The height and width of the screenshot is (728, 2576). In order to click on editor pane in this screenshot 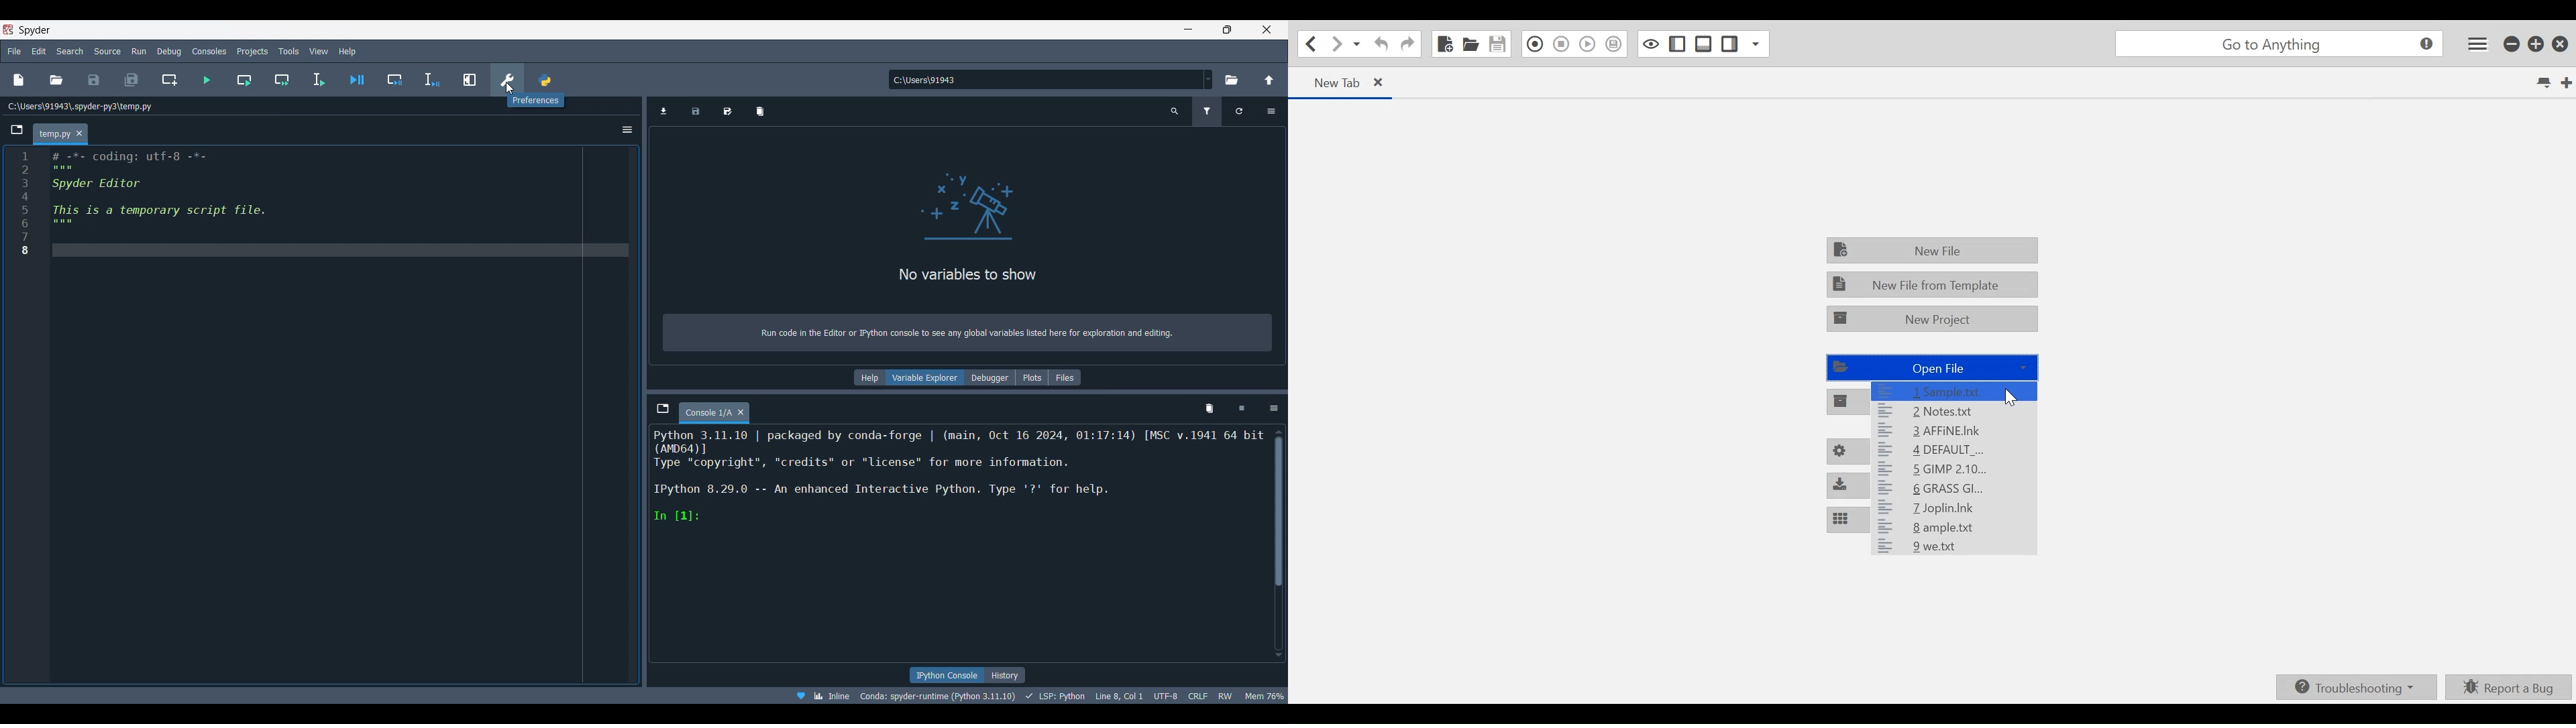, I will do `click(337, 203)`.